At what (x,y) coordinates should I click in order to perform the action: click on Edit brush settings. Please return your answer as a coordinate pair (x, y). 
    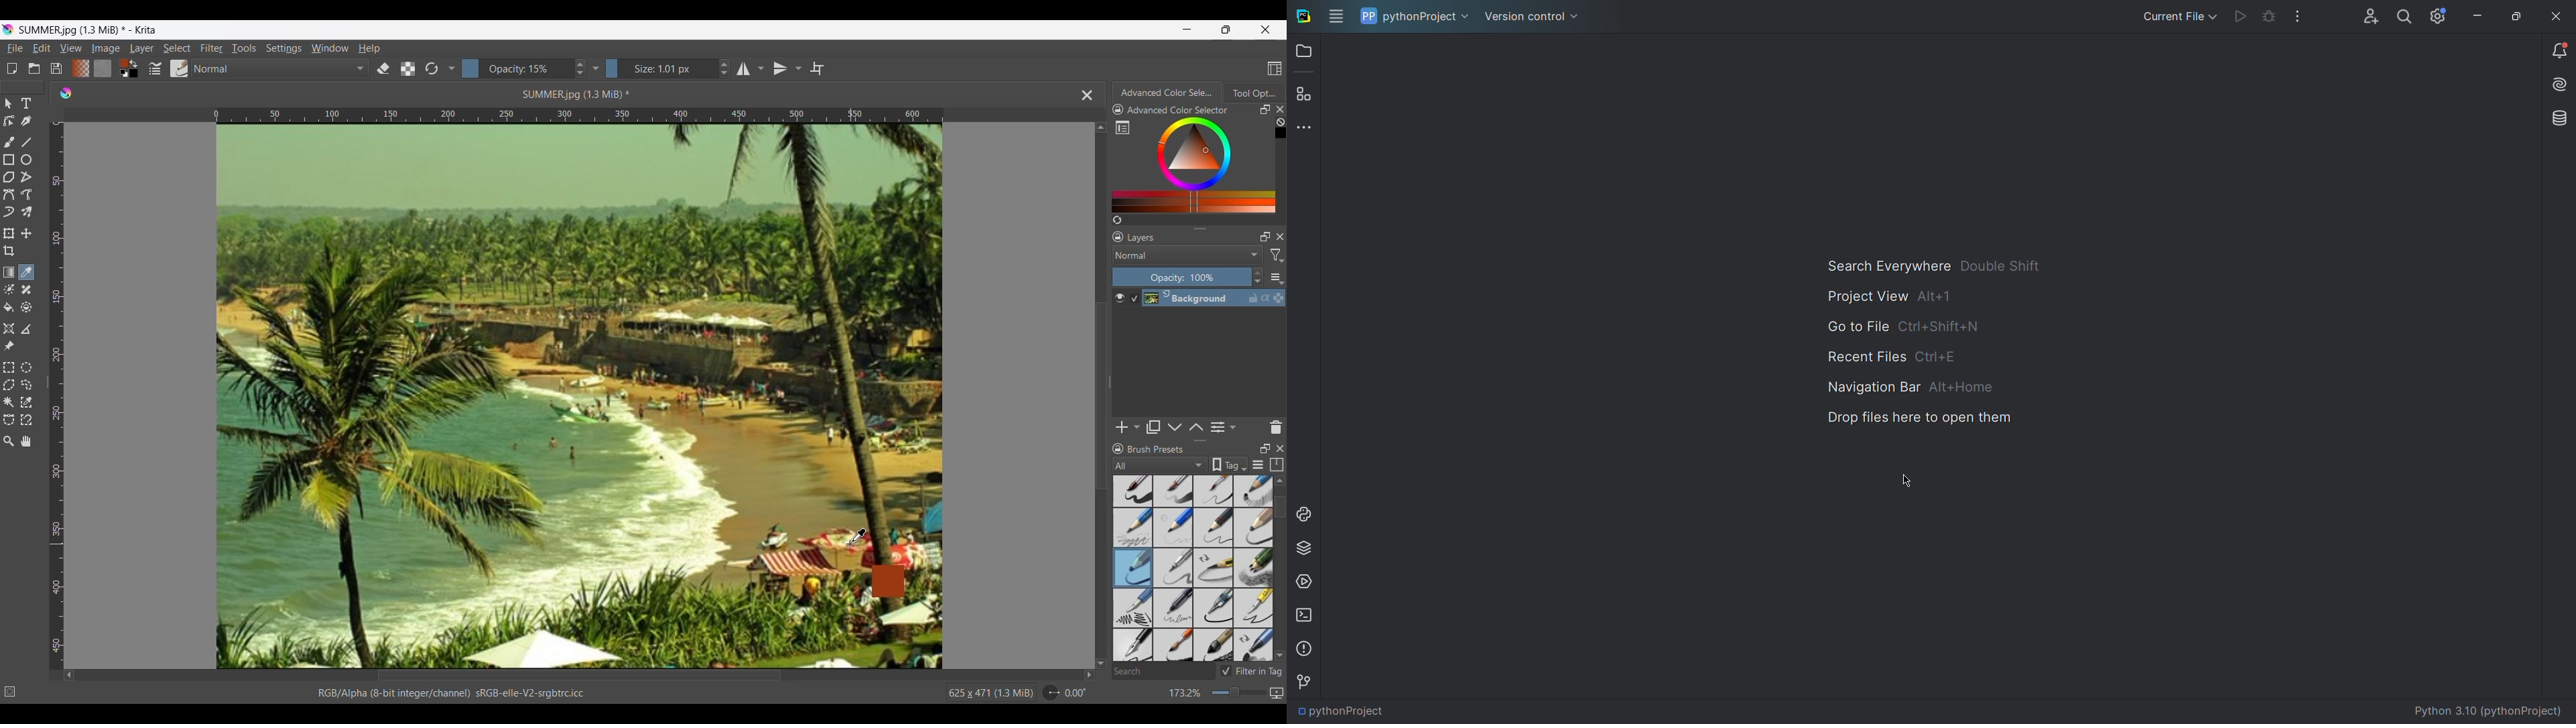
    Looking at the image, I should click on (156, 68).